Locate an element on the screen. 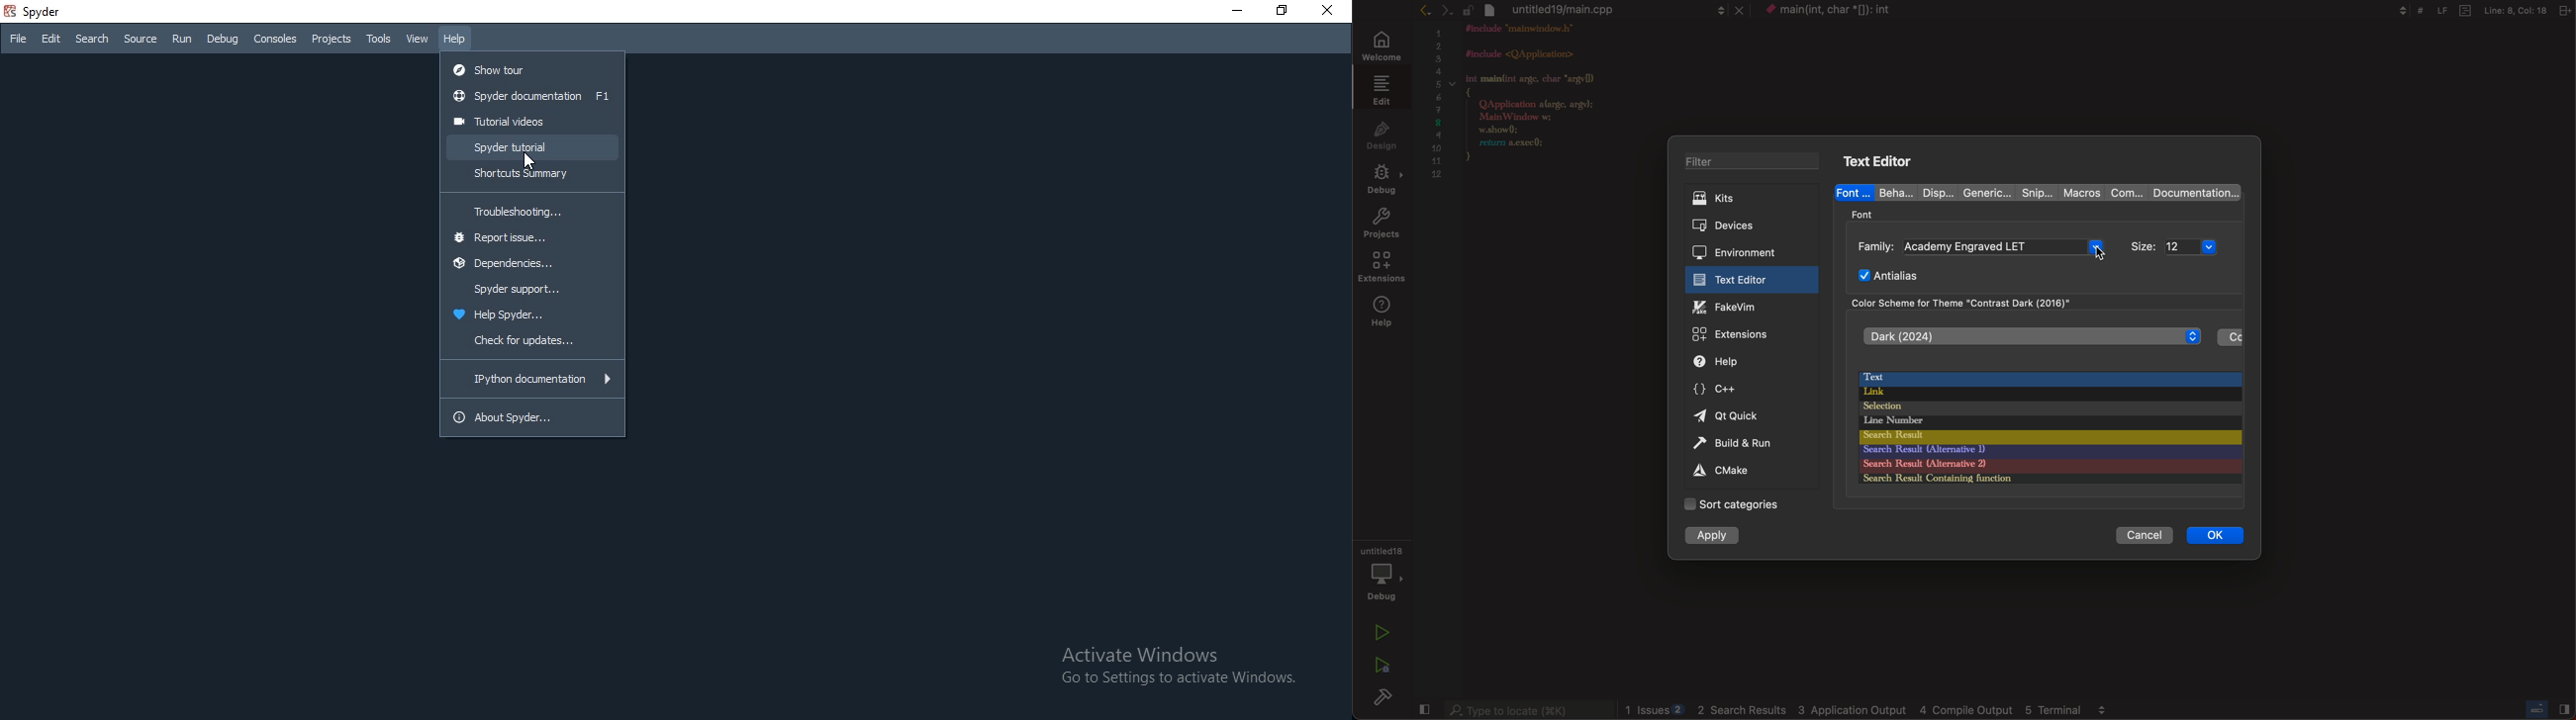 The width and height of the screenshot is (2576, 728). Troubleshooting is located at coordinates (532, 208).